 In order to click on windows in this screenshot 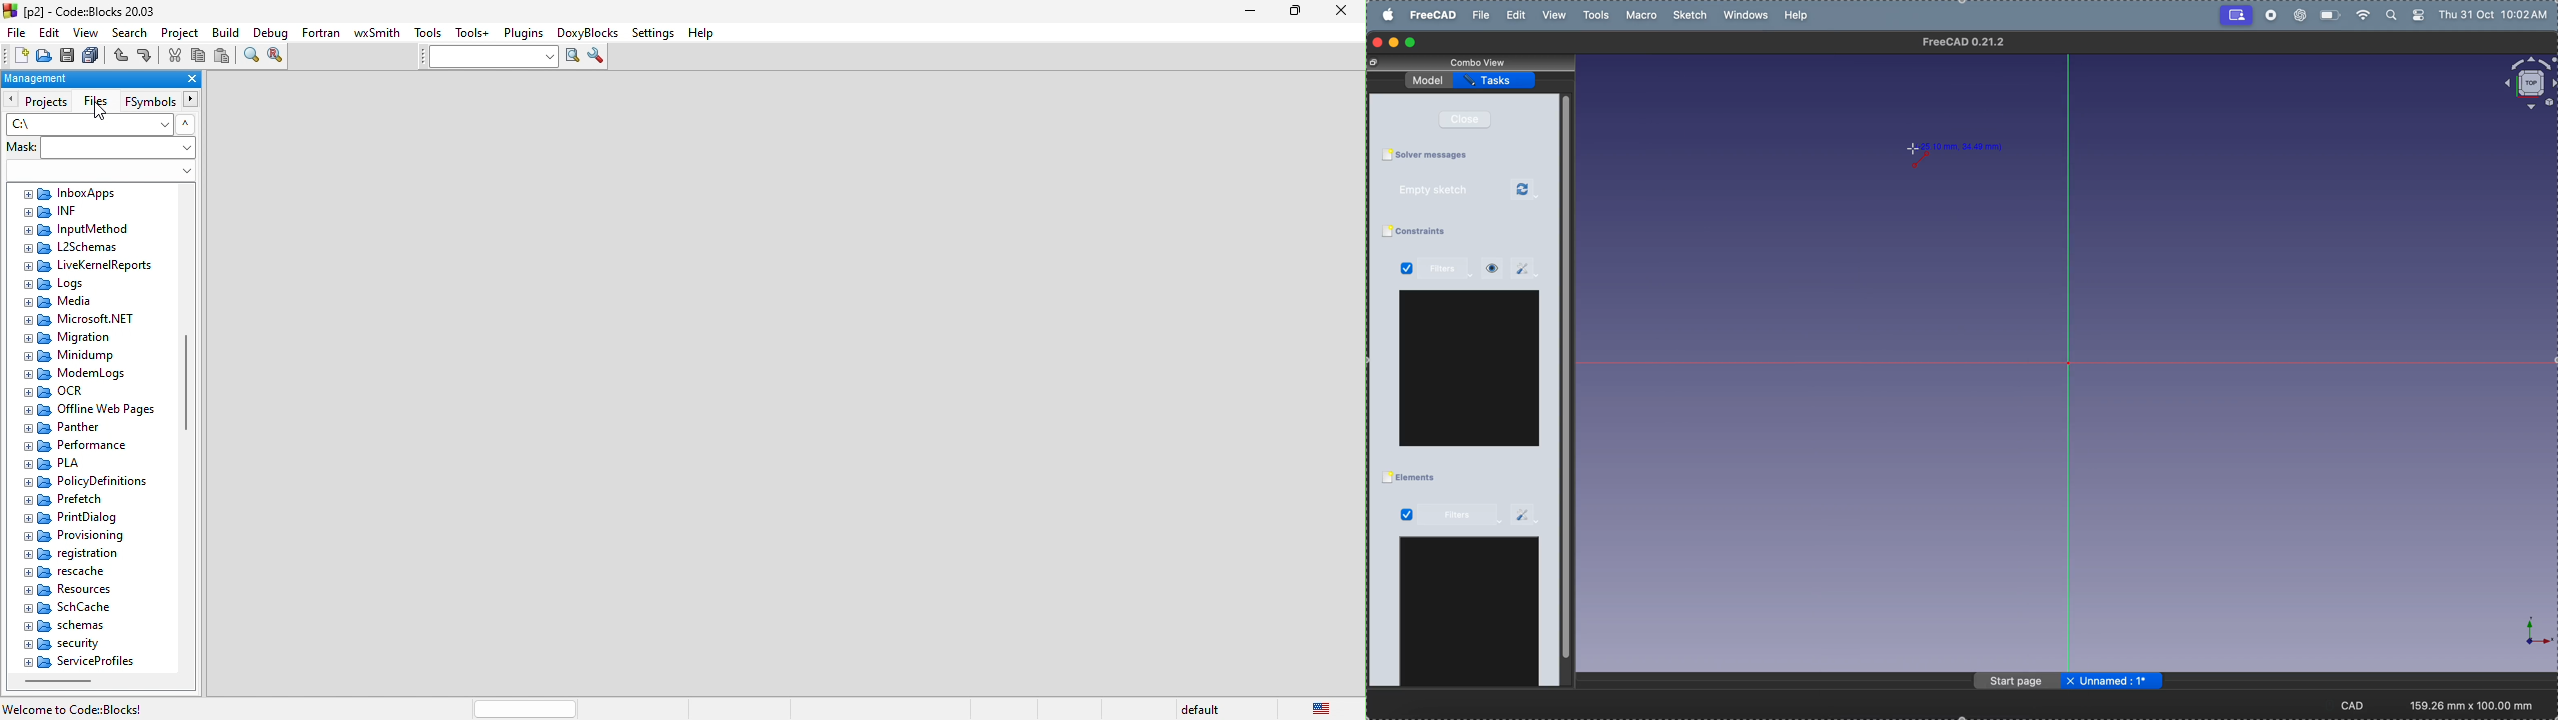, I will do `click(1749, 16)`.